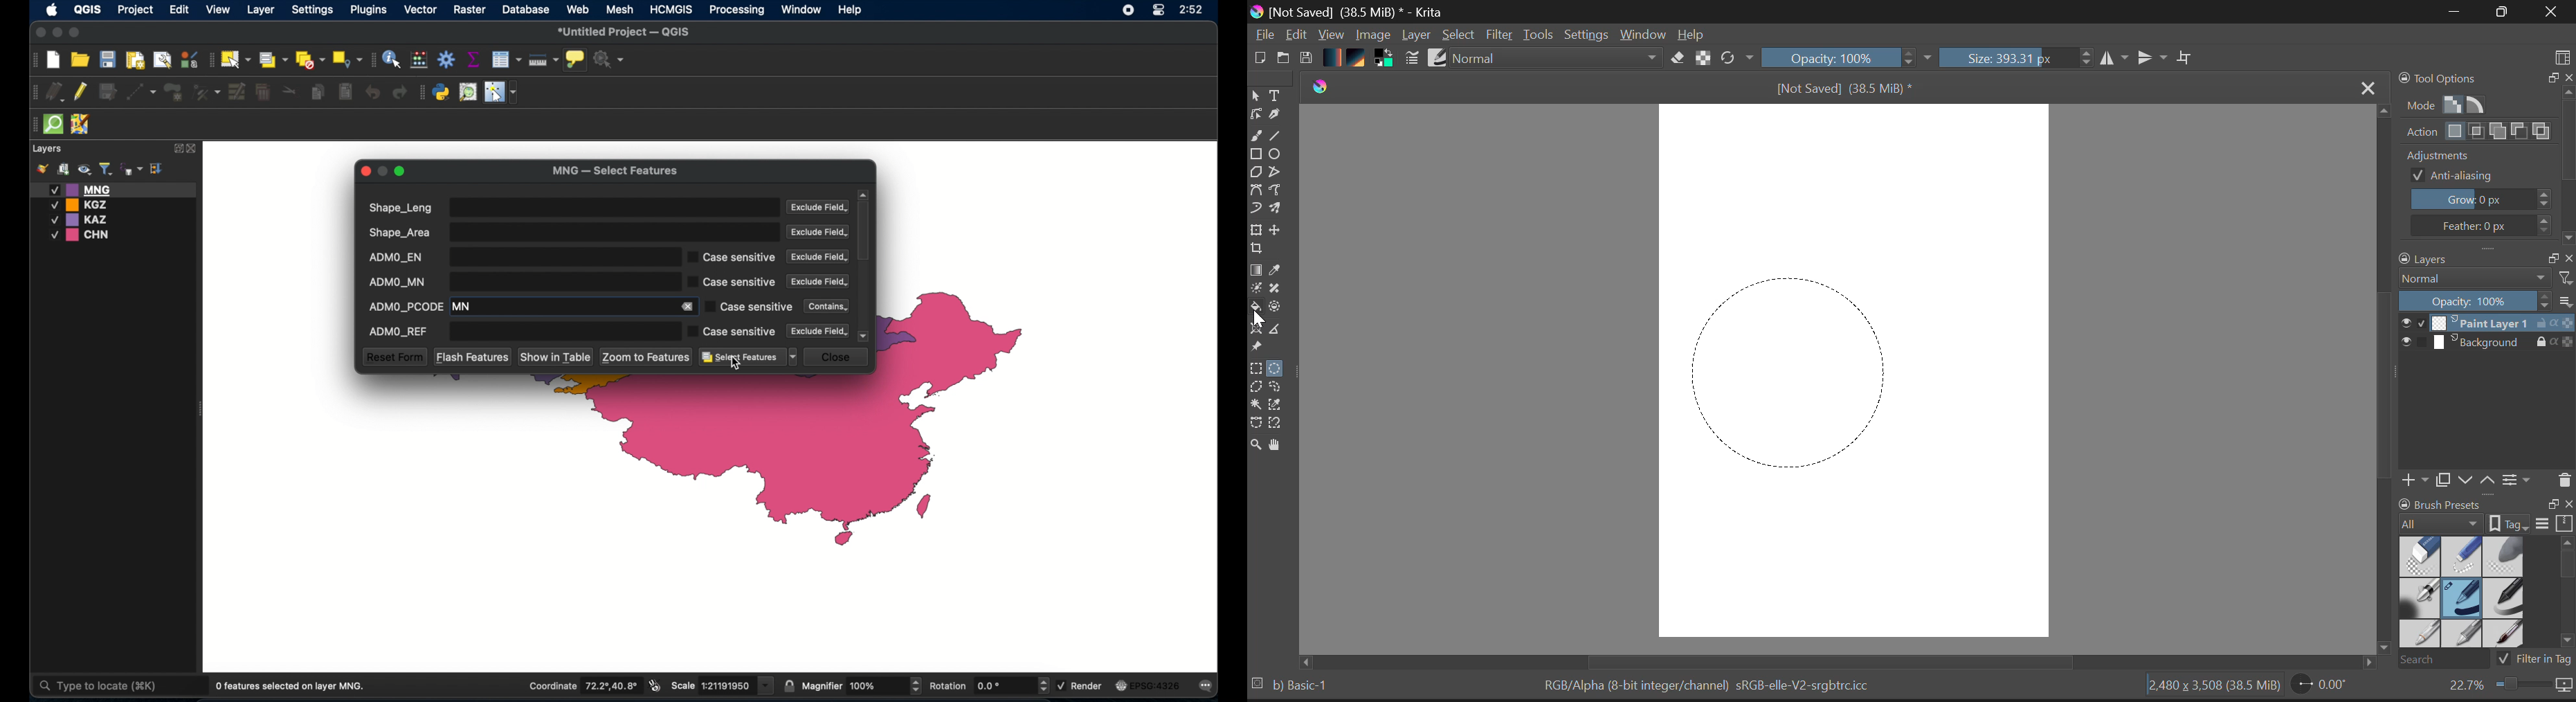 The image size is (2576, 728). I want to click on Freehand Path Tool, so click(1279, 190).